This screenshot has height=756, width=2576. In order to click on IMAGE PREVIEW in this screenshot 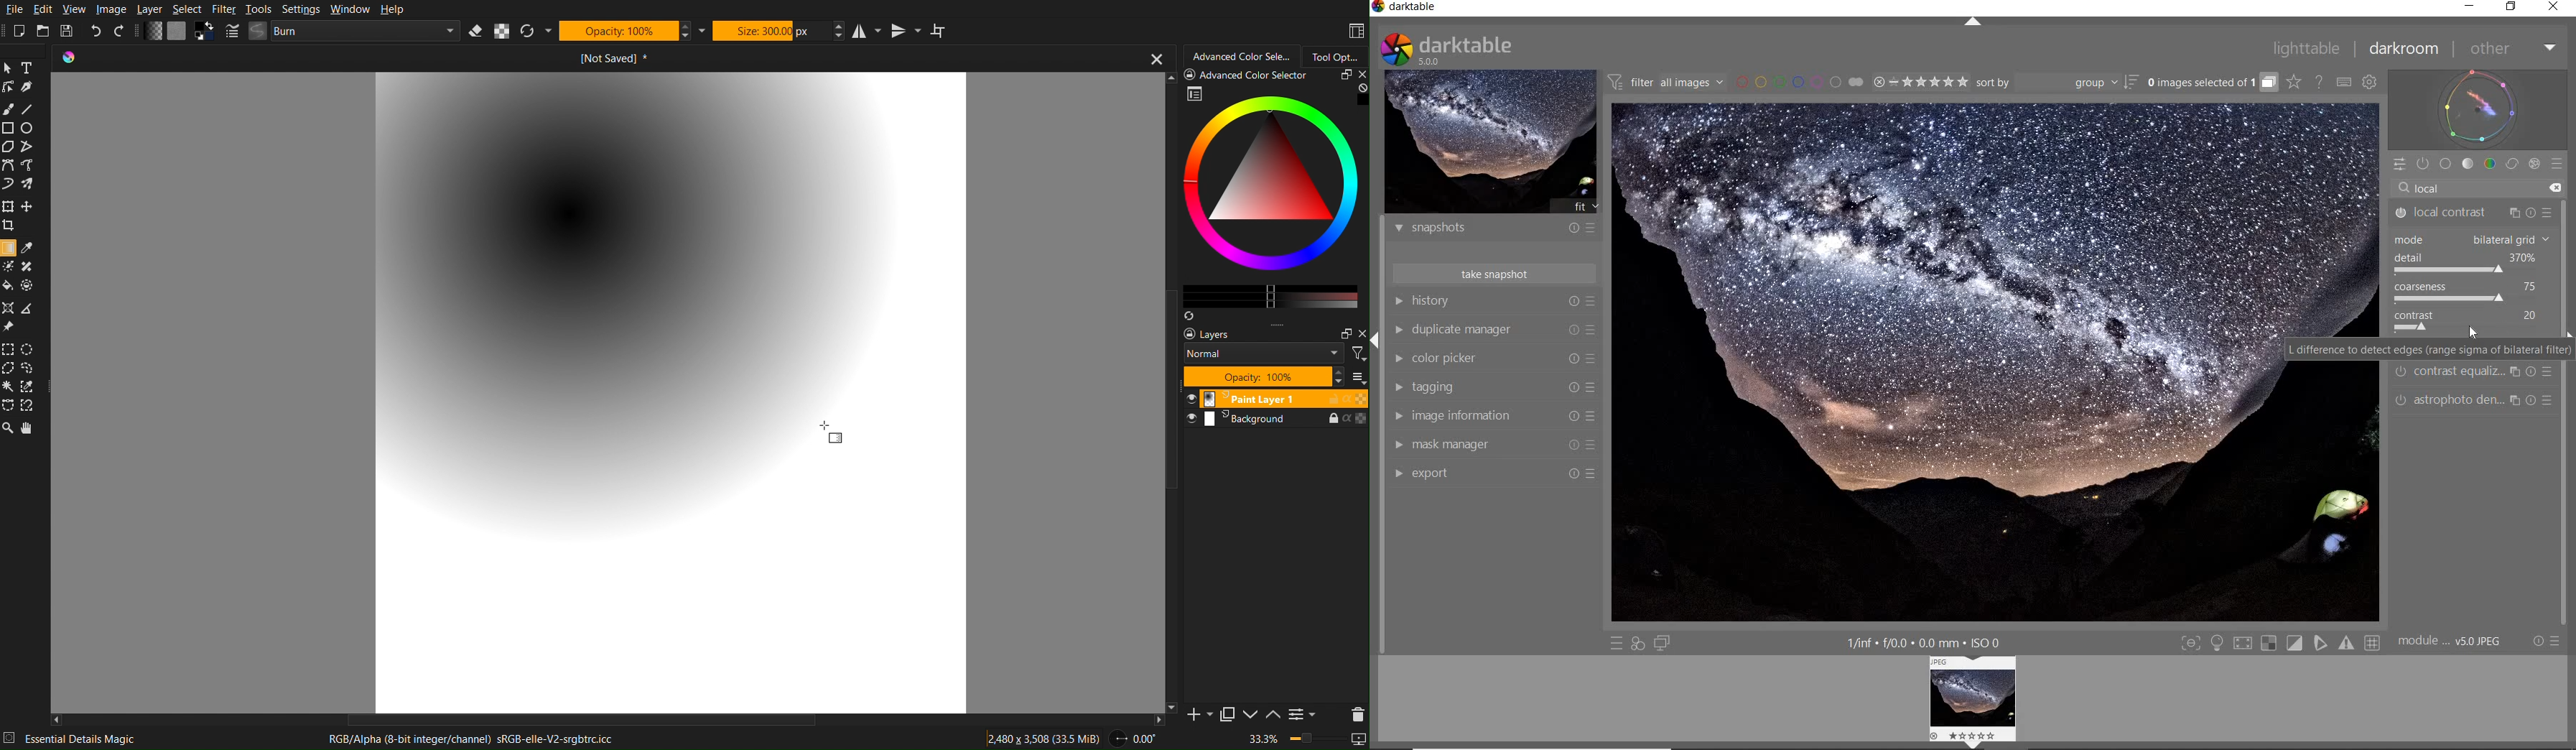, I will do `click(1976, 697)`.